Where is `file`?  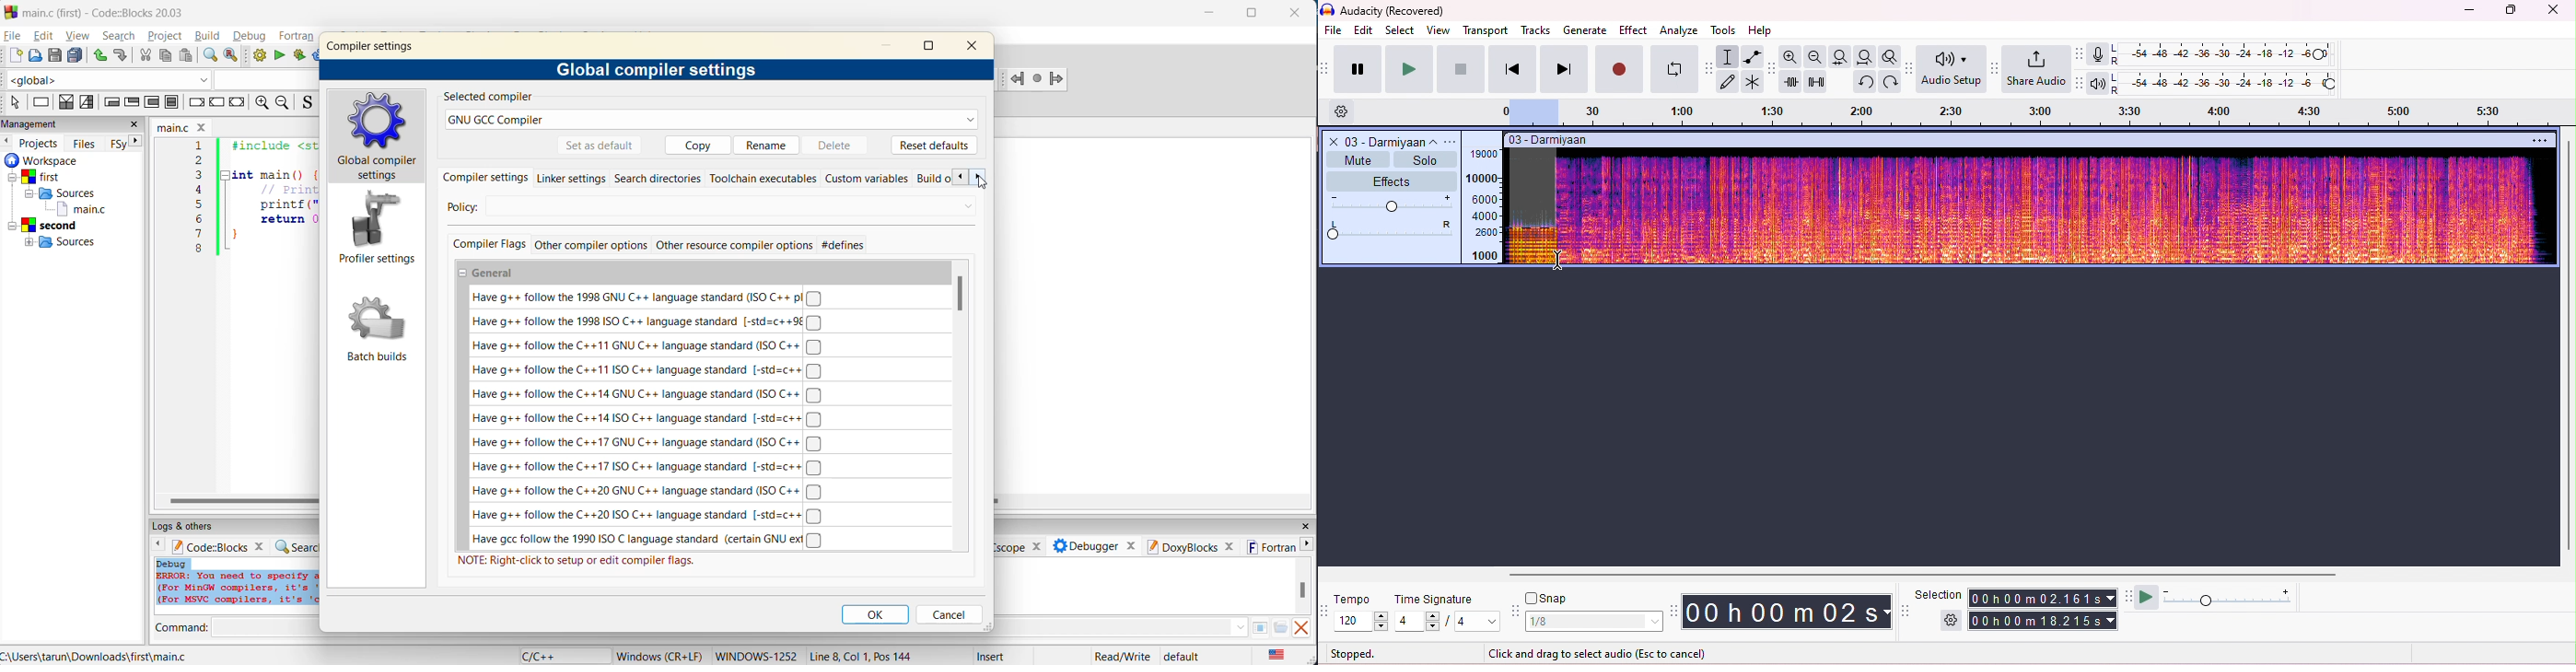 file is located at coordinates (1333, 29).